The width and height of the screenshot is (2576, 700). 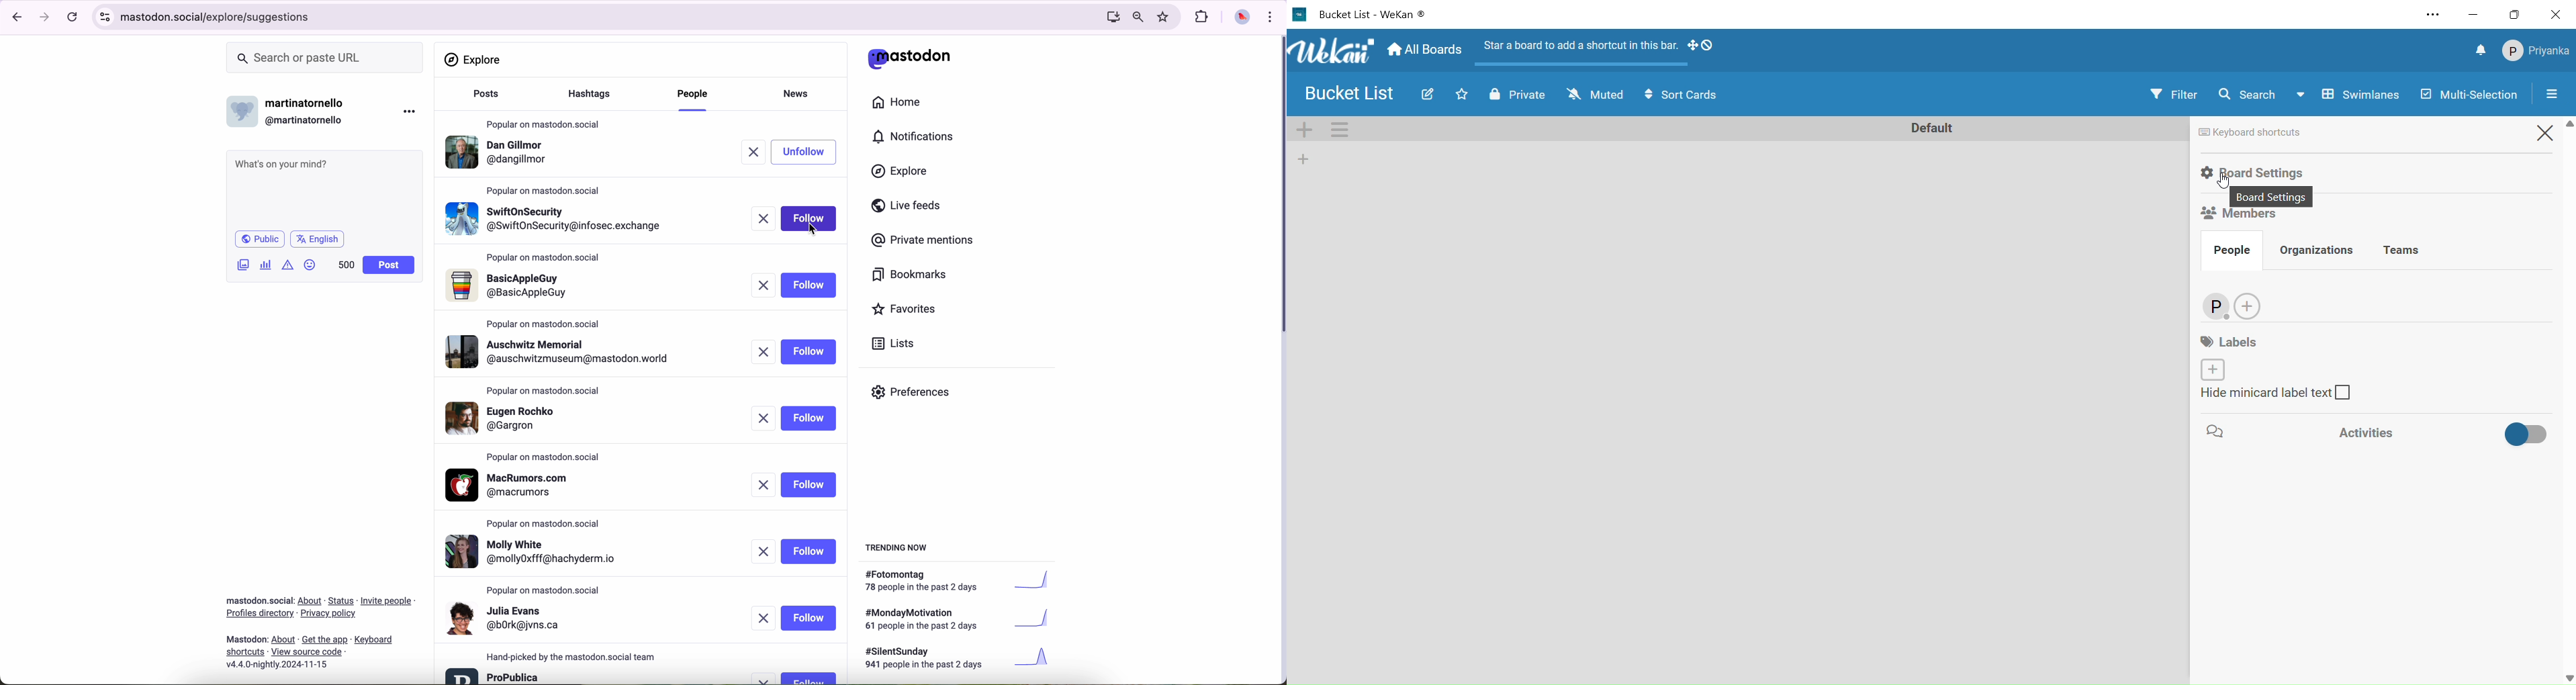 I want to click on public, so click(x=259, y=239).